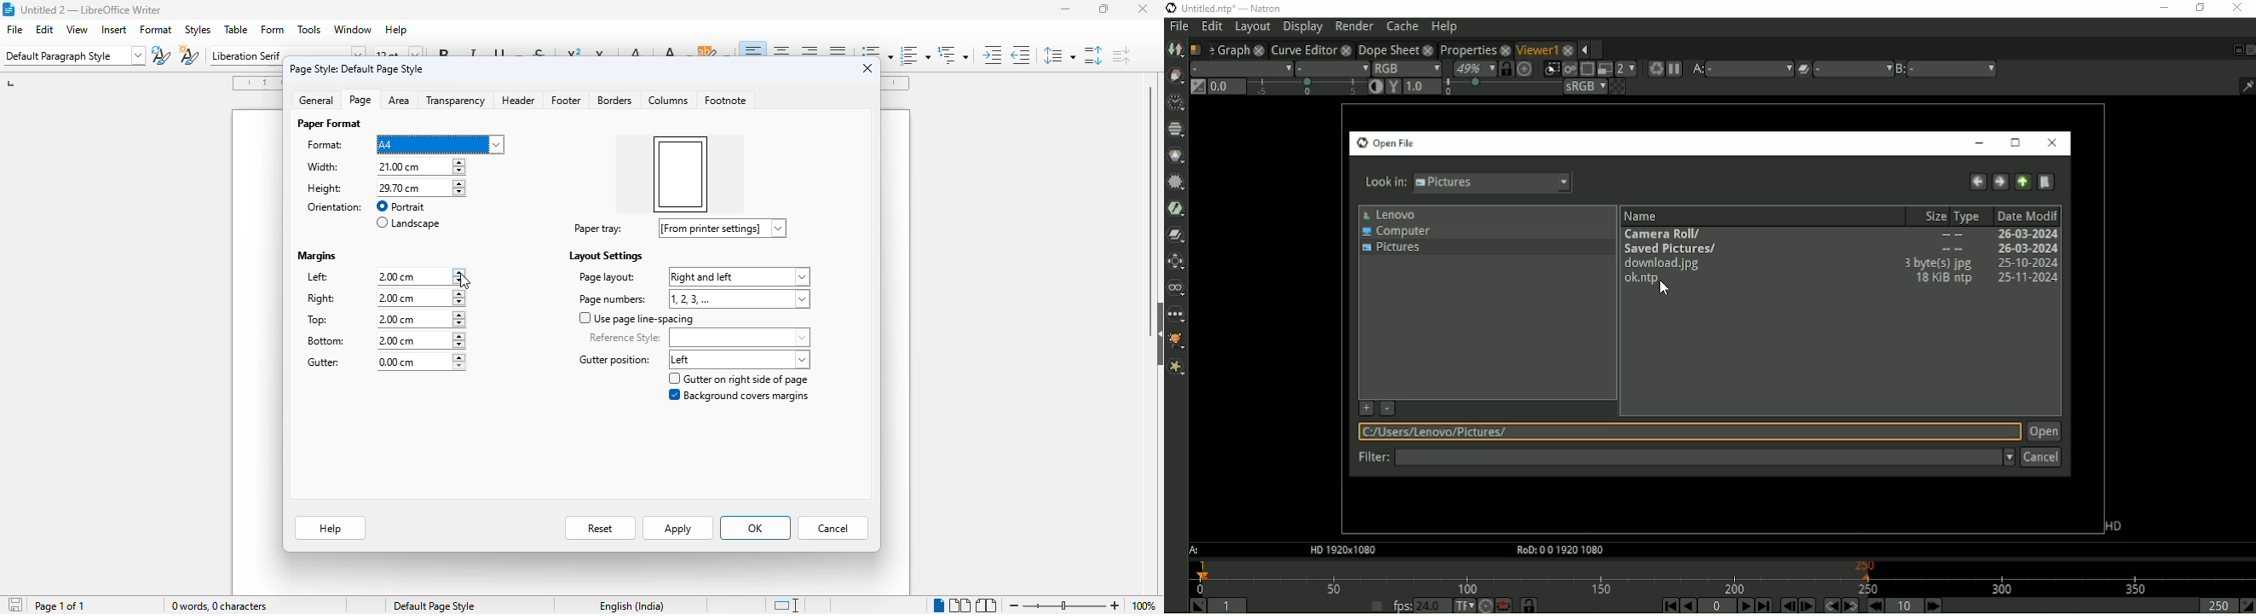 Image resolution: width=2268 pixels, height=616 pixels. What do you see at coordinates (460, 188) in the screenshot?
I see `increment or decrement width` at bounding box center [460, 188].